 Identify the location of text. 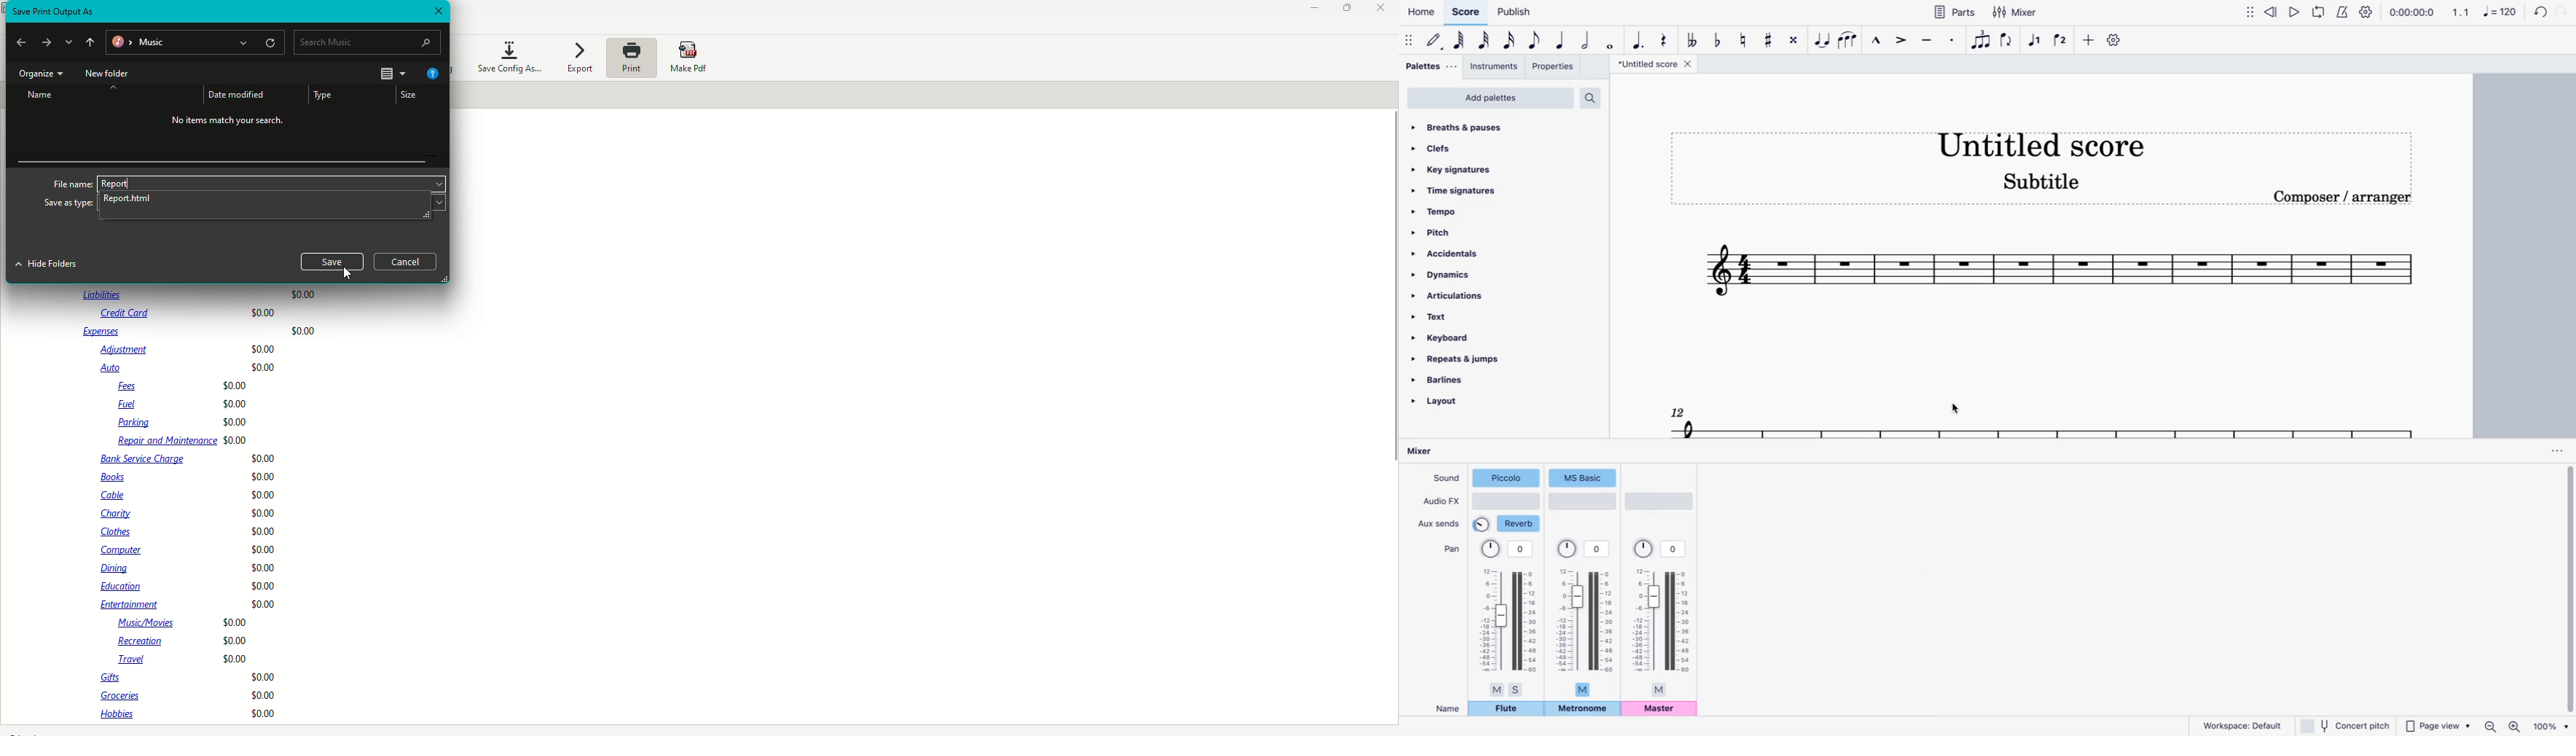
(1451, 318).